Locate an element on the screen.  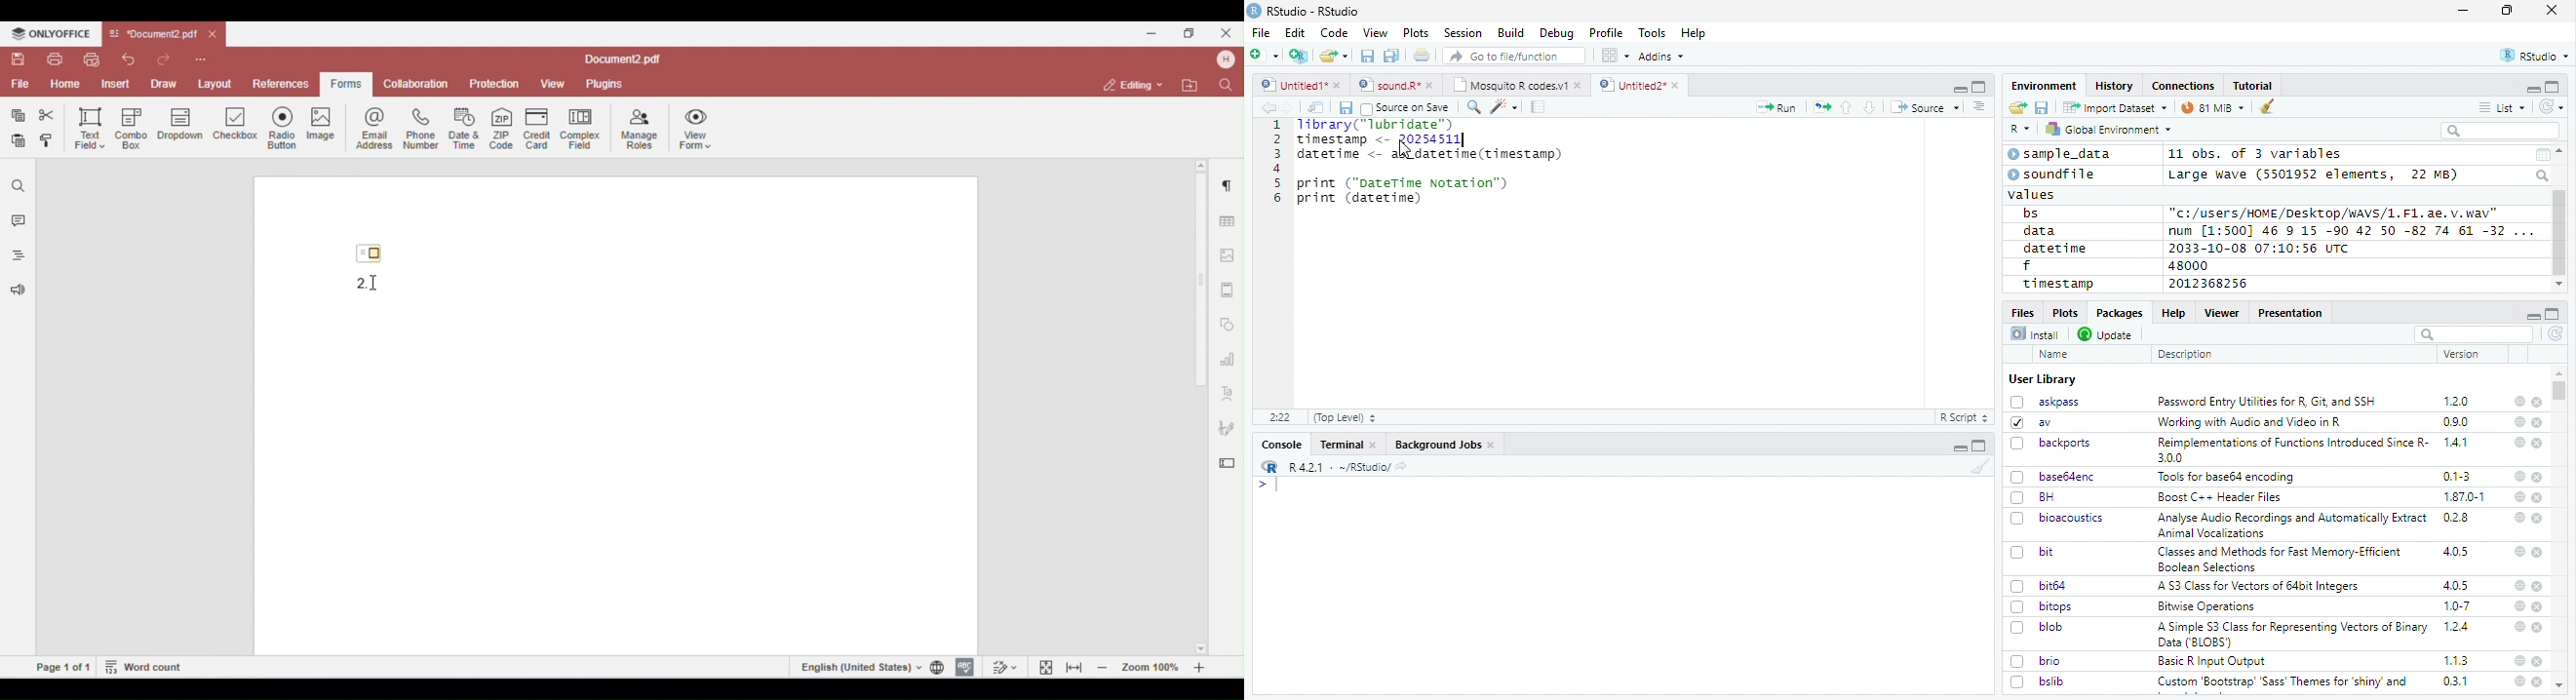
brio is located at coordinates (2036, 661).